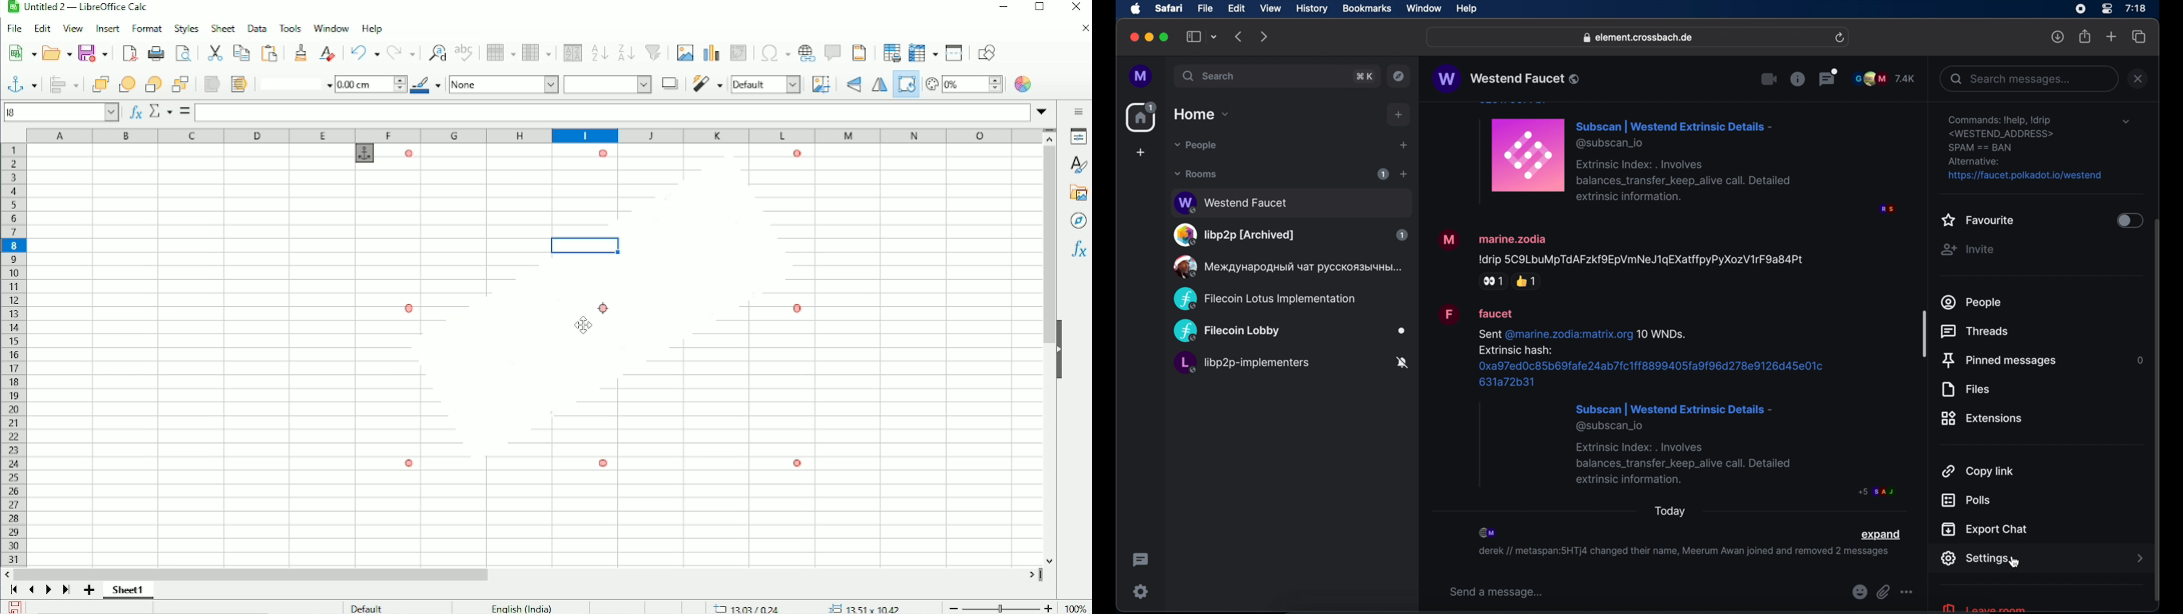  I want to click on , so click(1197, 146).